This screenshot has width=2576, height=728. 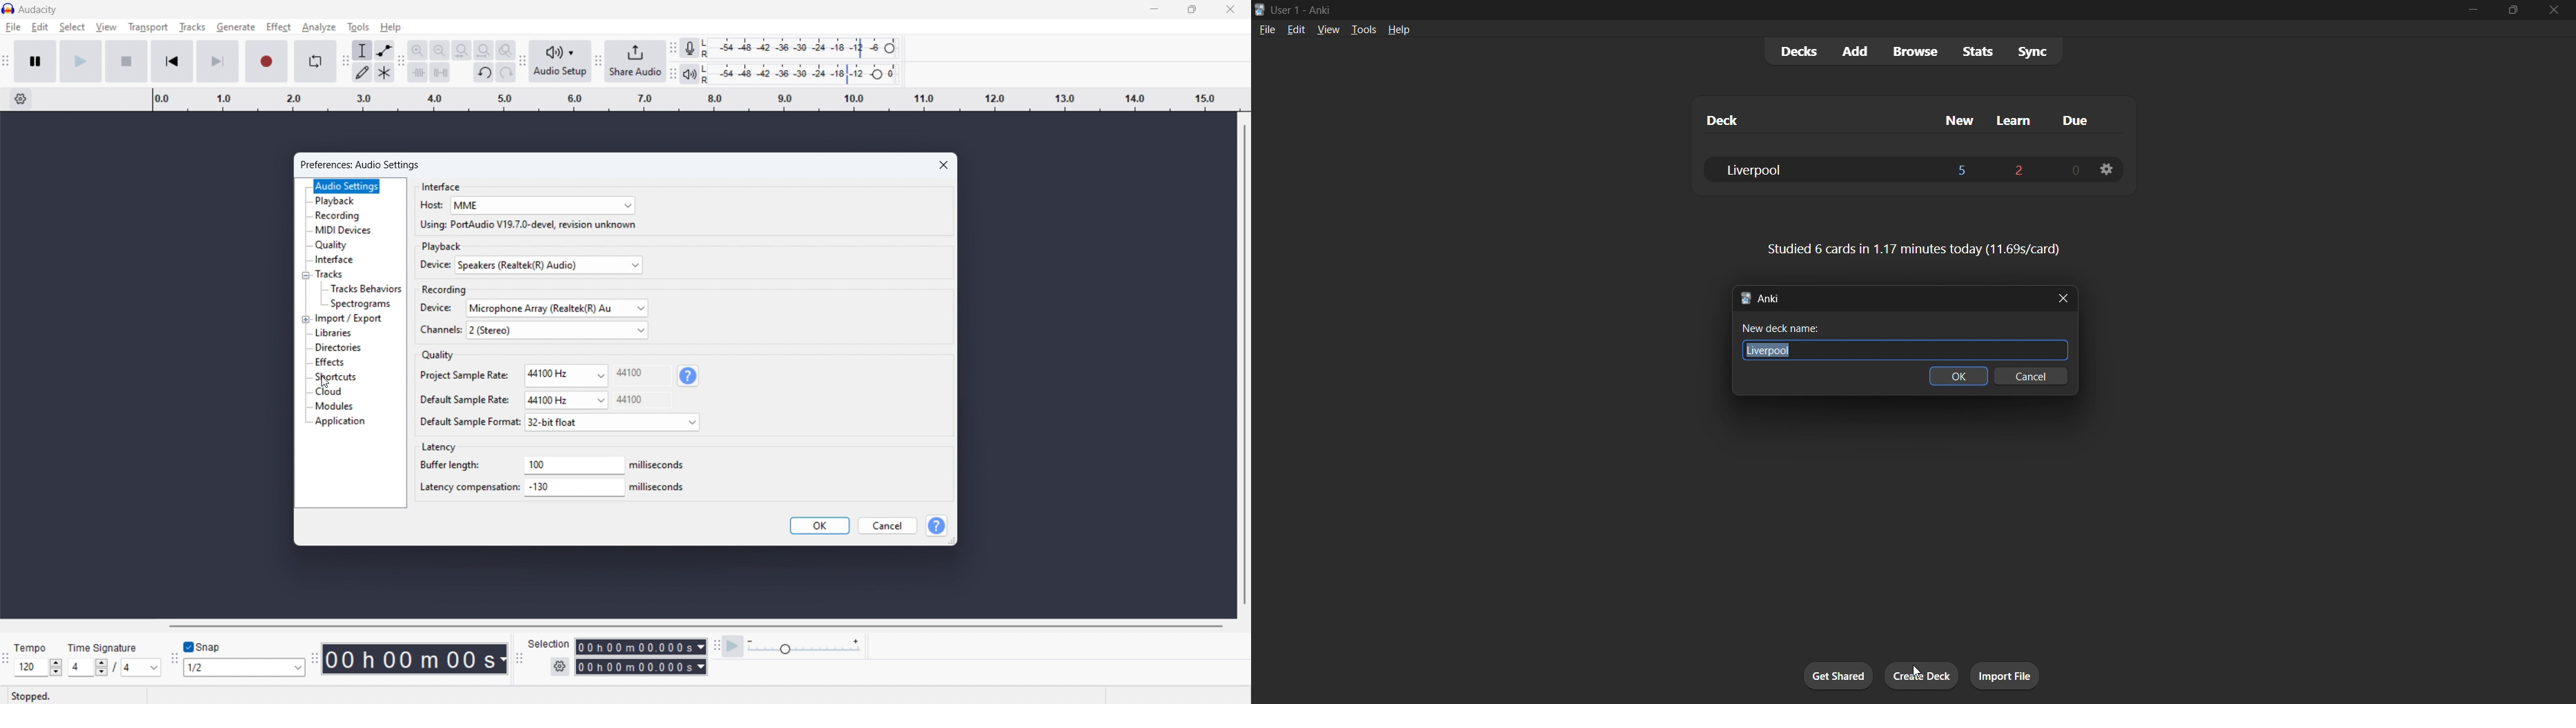 I want to click on zoom in, so click(x=417, y=50).